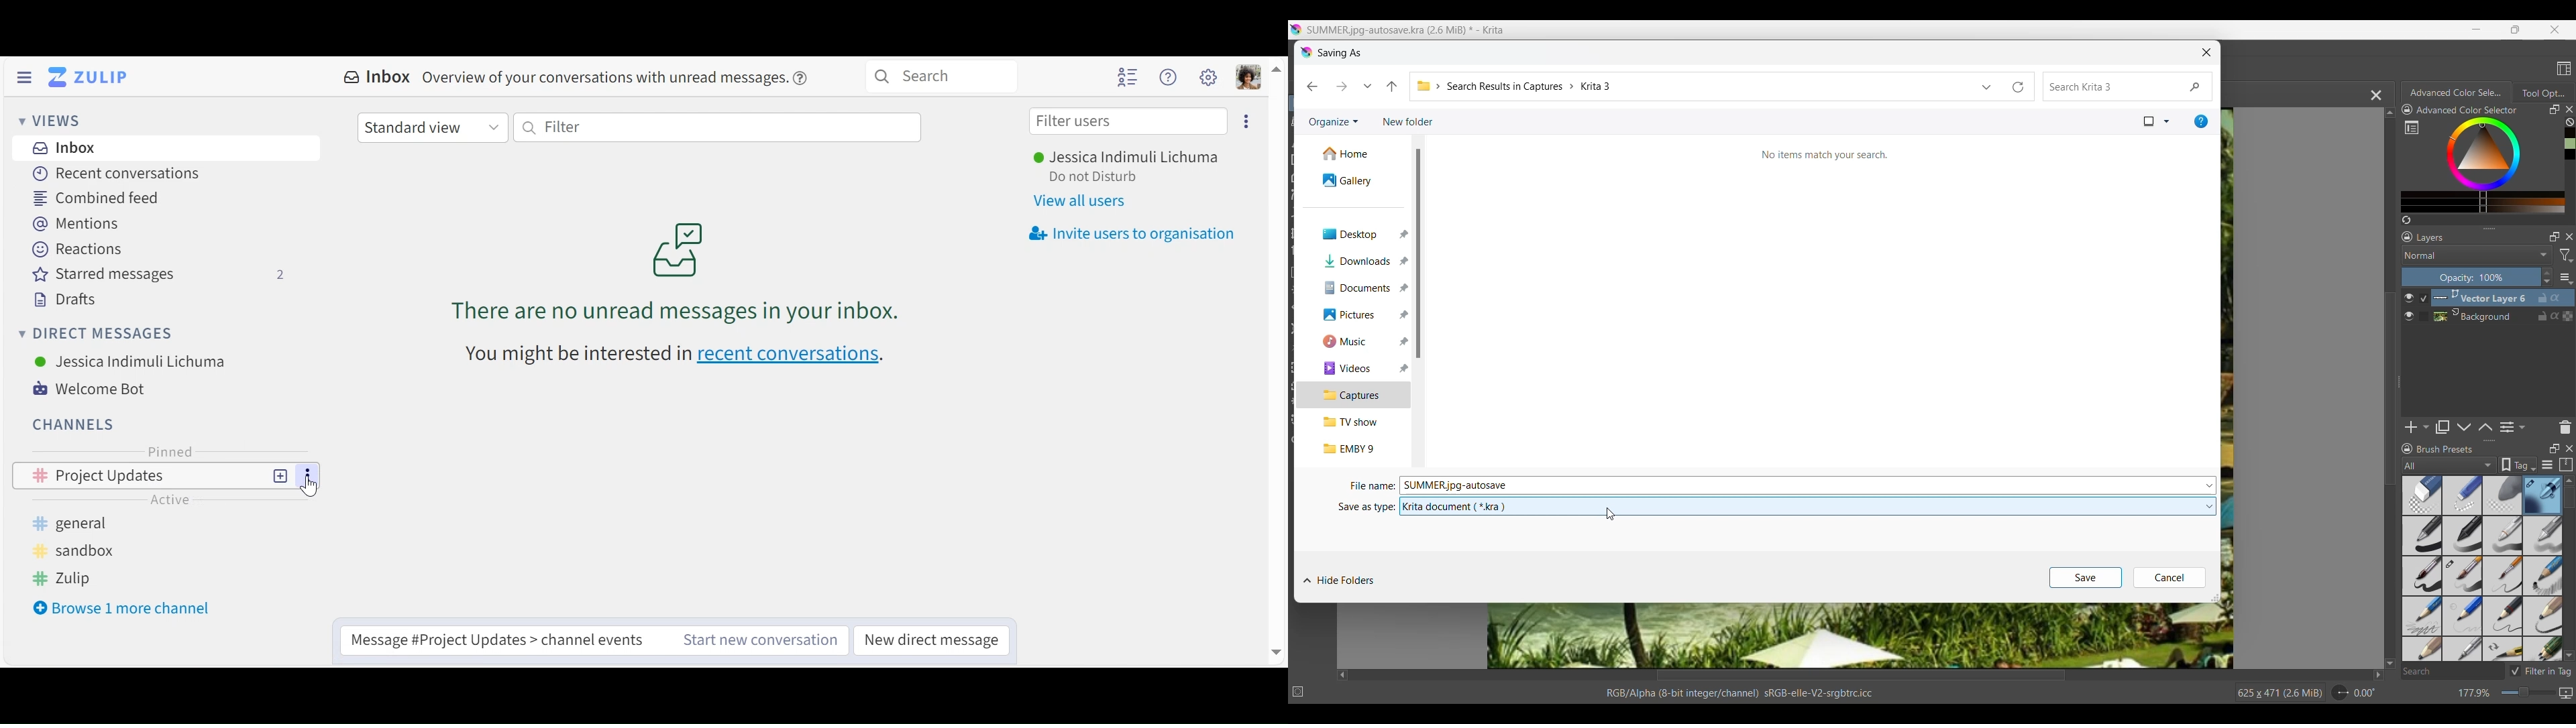 This screenshot has height=728, width=2576. Describe the element at coordinates (99, 389) in the screenshot. I see `Welcome Bot` at that location.